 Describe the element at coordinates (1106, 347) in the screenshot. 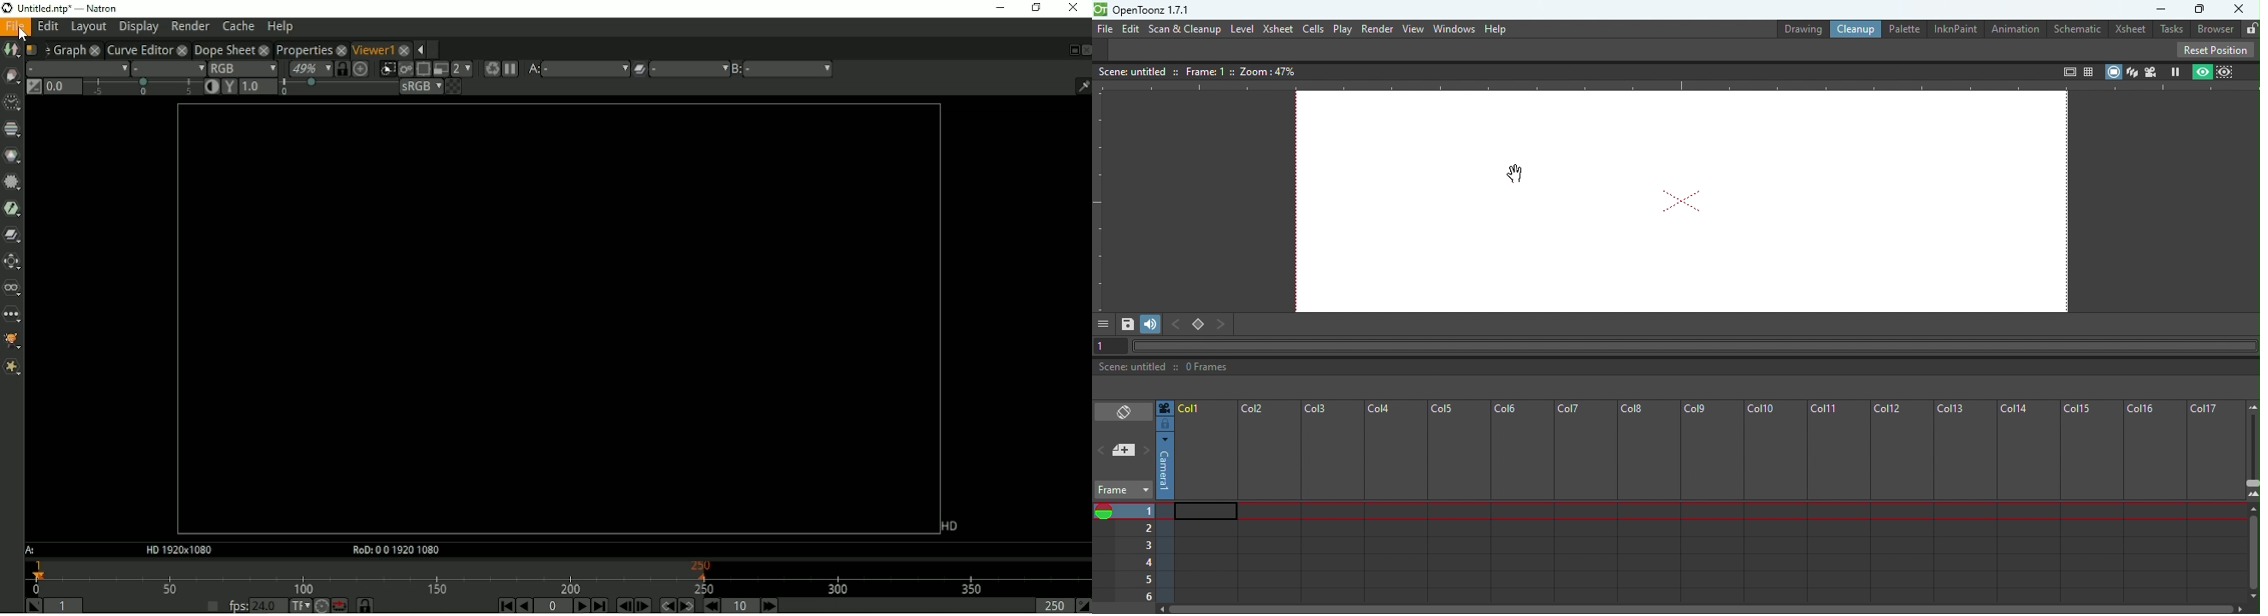

I see `1` at that location.